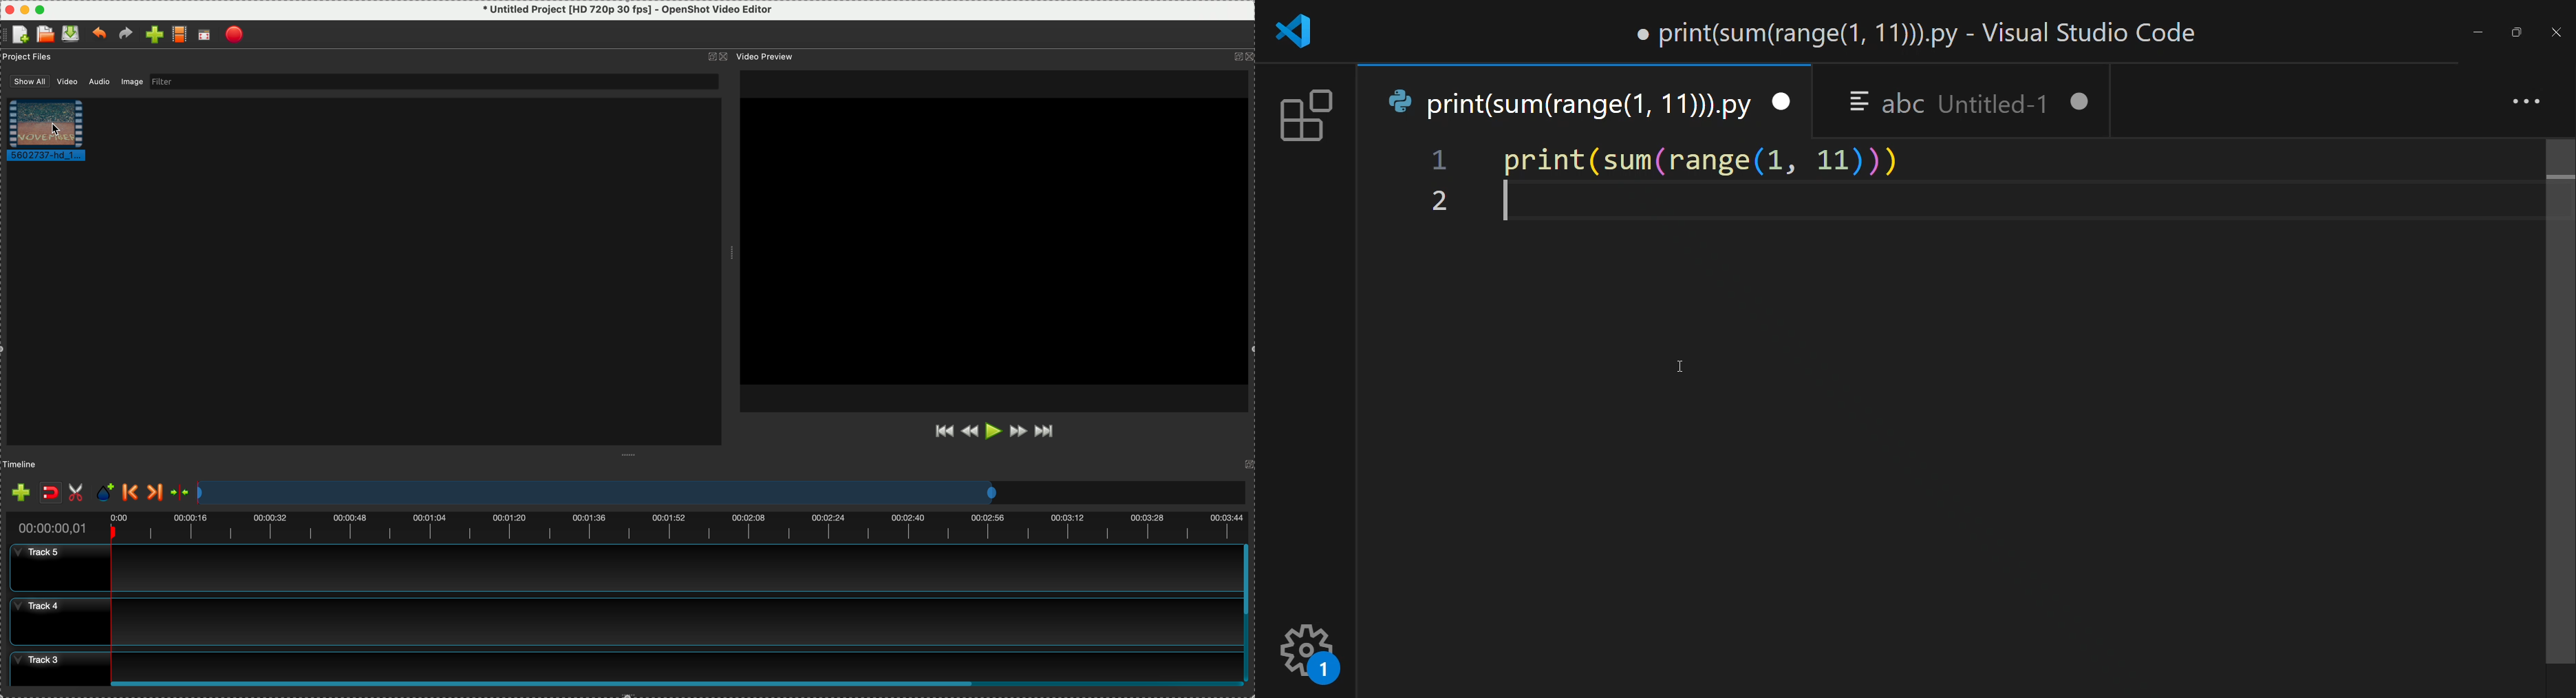 This screenshot has height=700, width=2576. What do you see at coordinates (1438, 201) in the screenshot?
I see `2` at bounding box center [1438, 201].